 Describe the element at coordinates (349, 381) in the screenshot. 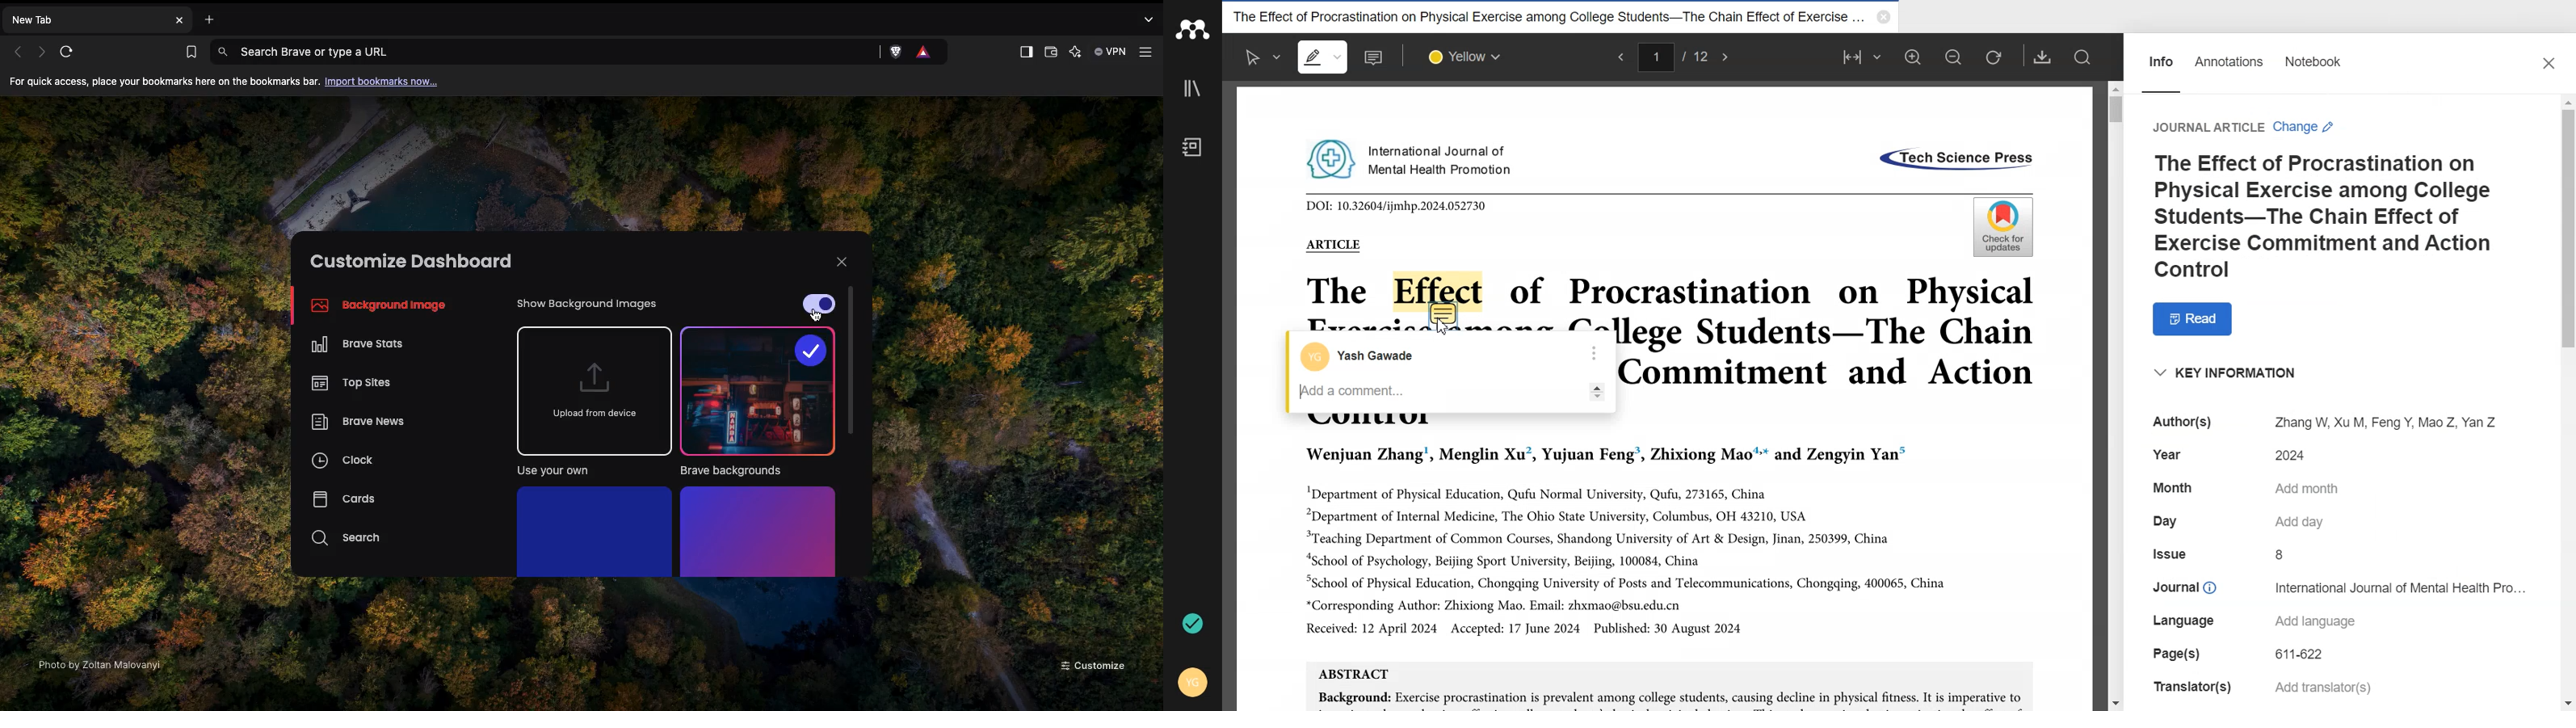

I see `Top sites` at that location.